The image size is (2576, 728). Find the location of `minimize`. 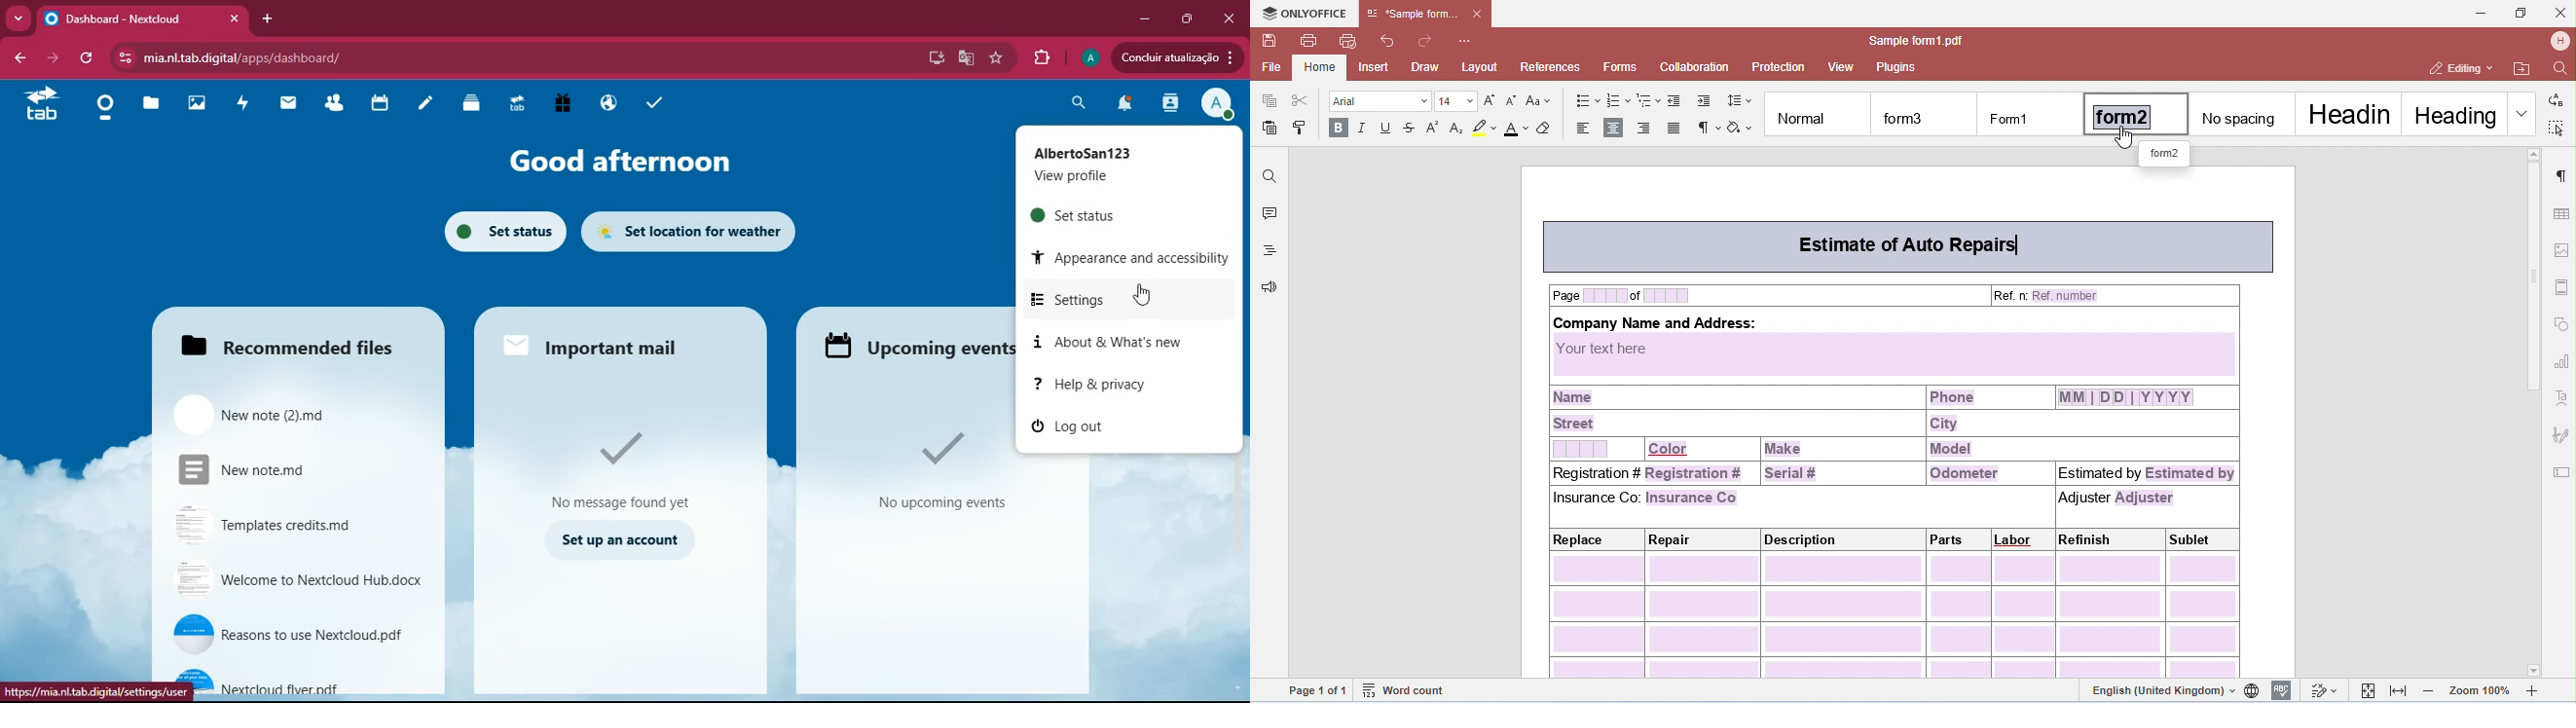

minimize is located at coordinates (1139, 20).